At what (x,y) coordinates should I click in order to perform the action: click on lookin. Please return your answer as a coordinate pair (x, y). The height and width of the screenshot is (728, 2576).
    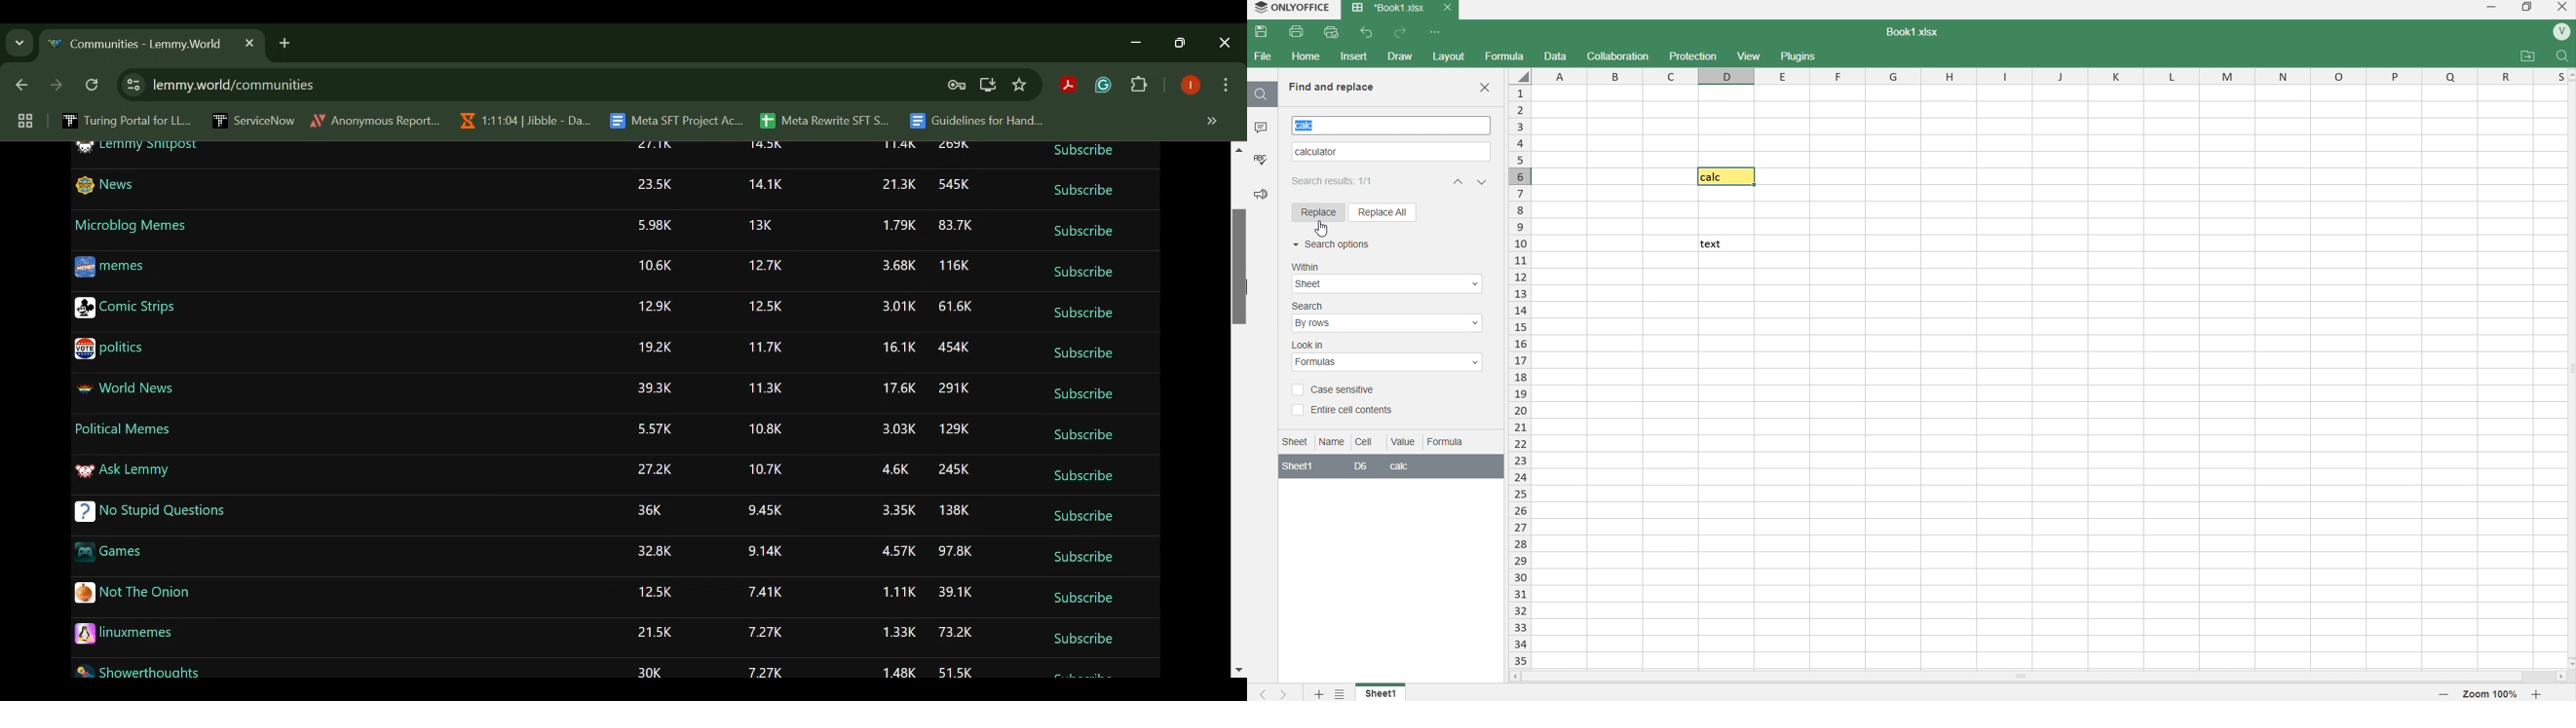
    Looking at the image, I should click on (1313, 345).